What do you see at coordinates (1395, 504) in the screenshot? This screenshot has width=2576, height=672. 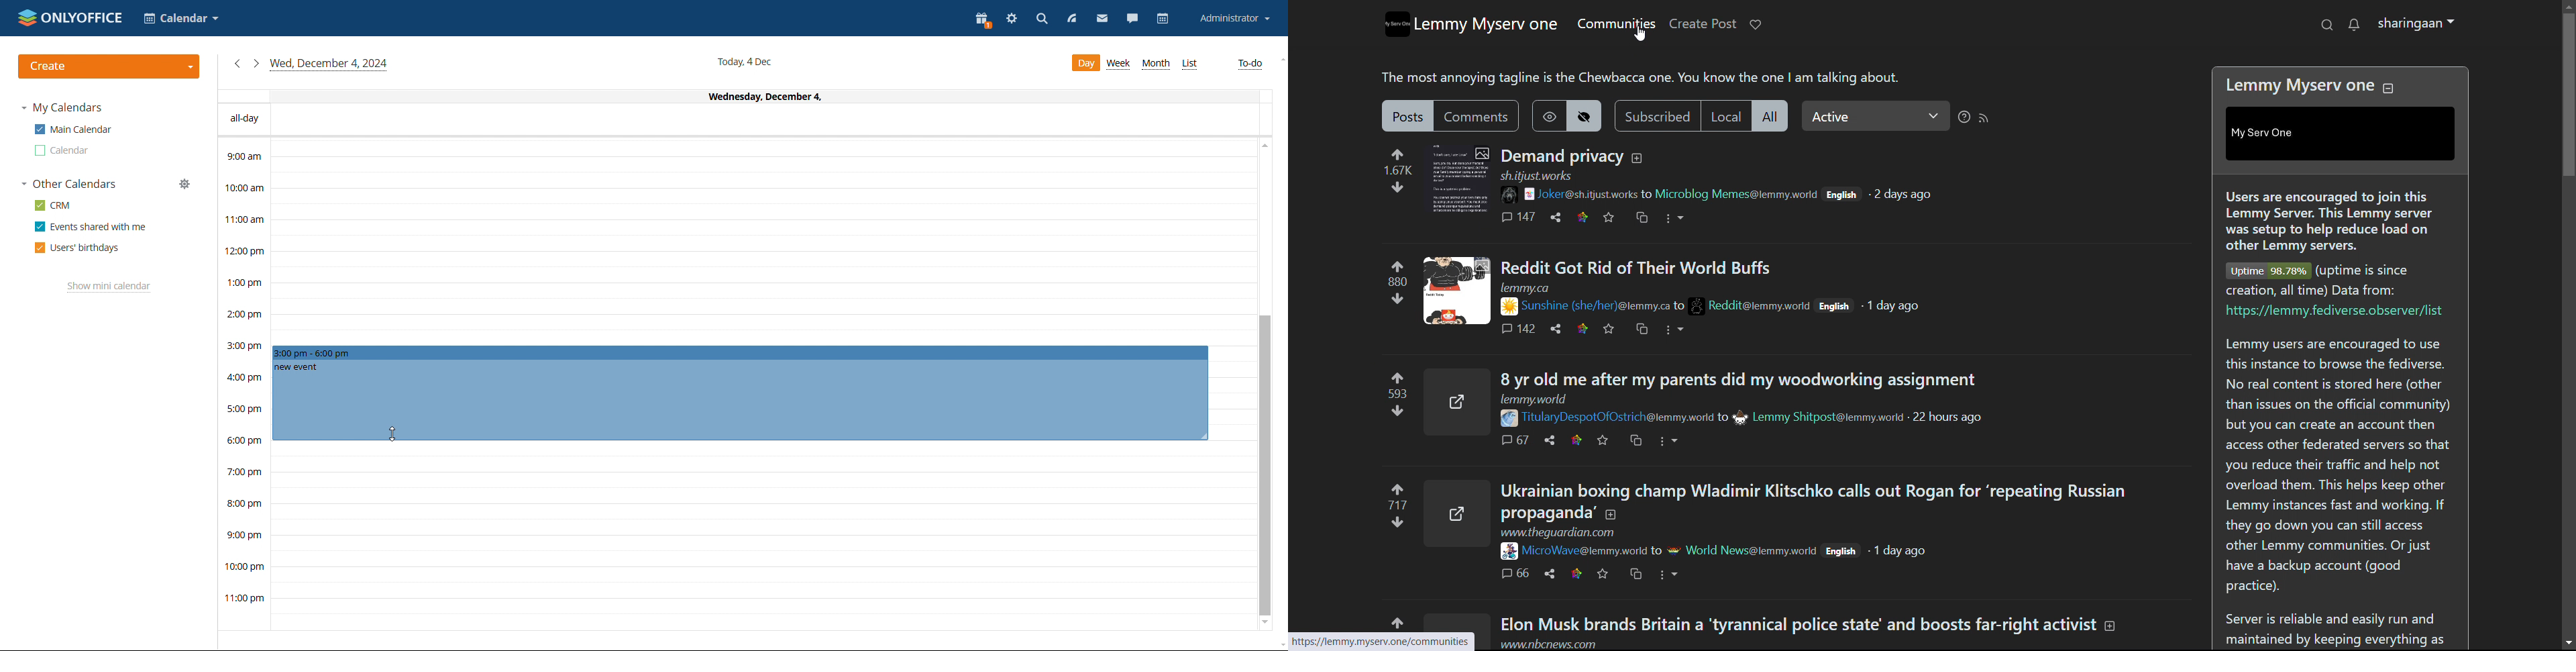 I see `717` at bounding box center [1395, 504].